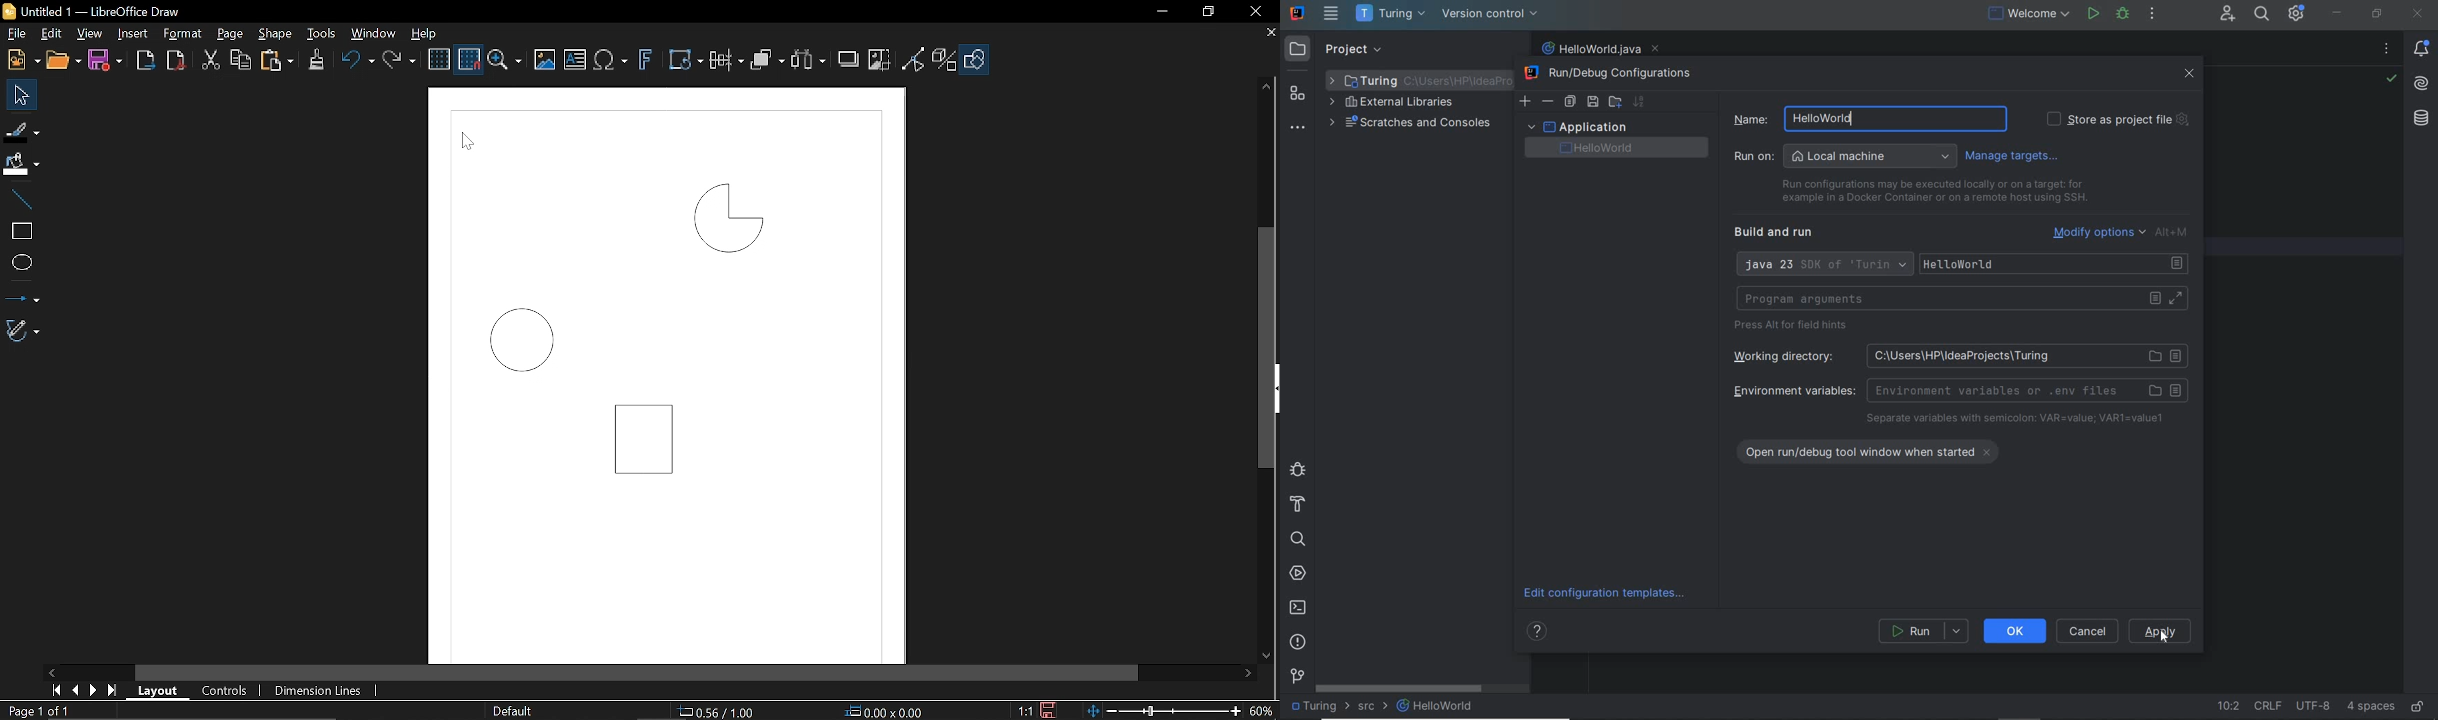 The image size is (2464, 728). I want to click on last page, so click(114, 690).